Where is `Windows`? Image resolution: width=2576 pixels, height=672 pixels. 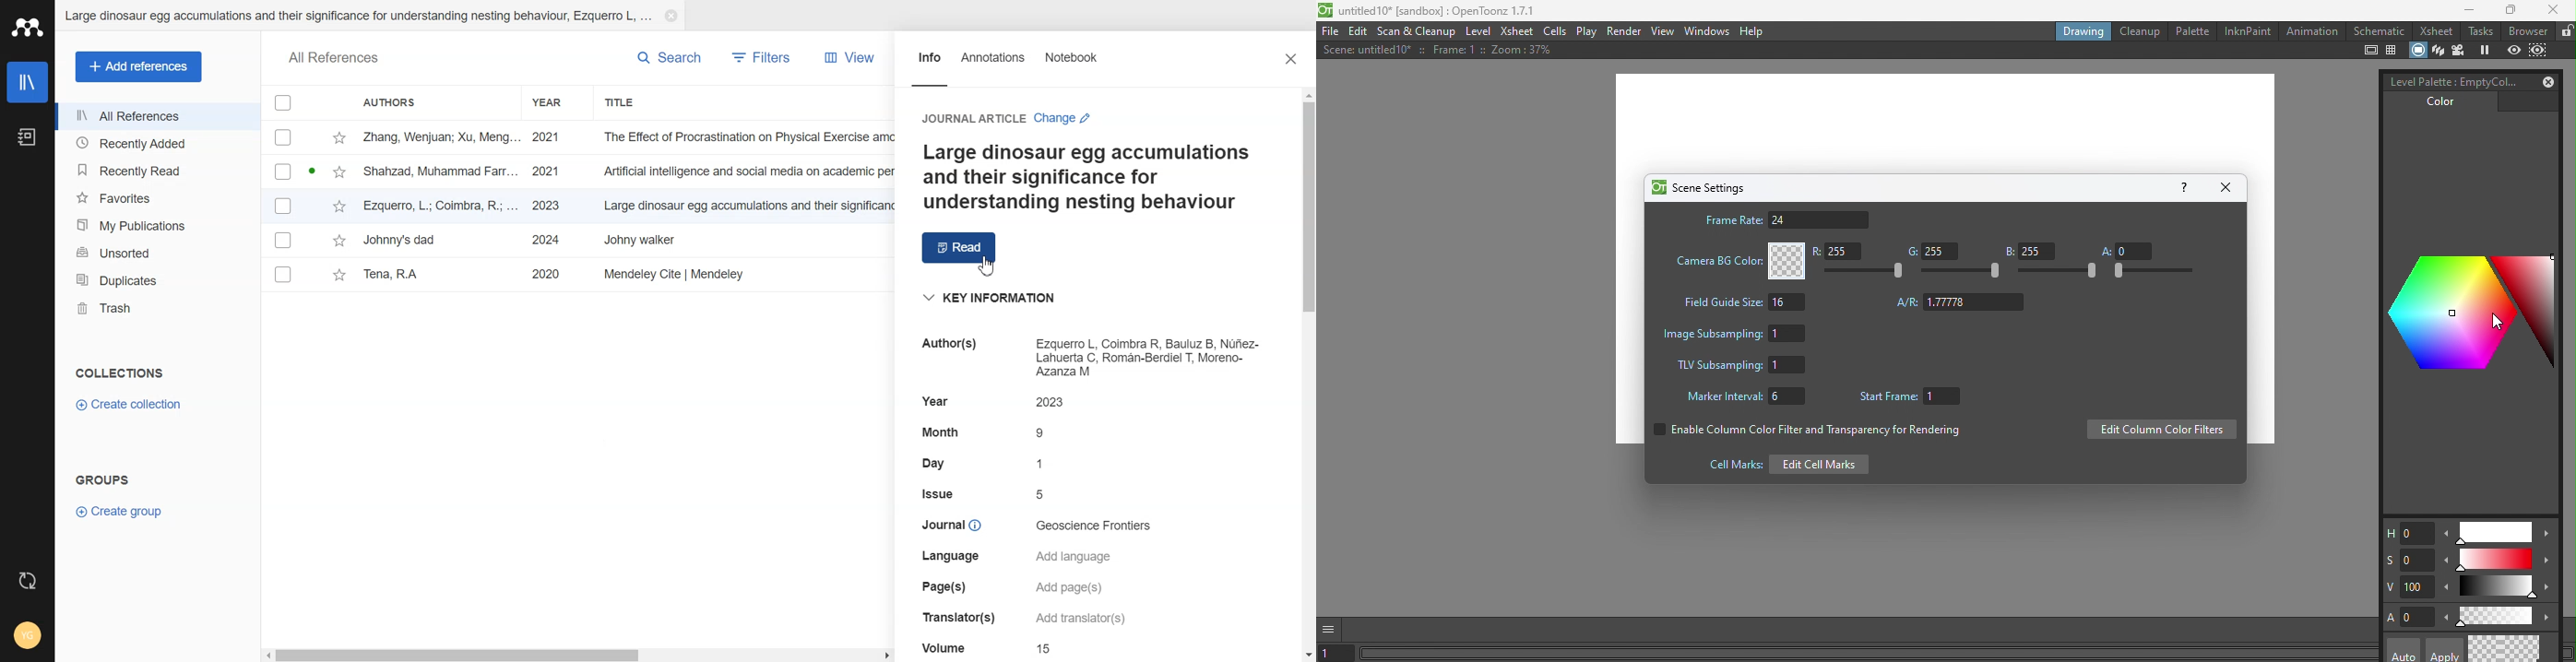
Windows is located at coordinates (1705, 31).